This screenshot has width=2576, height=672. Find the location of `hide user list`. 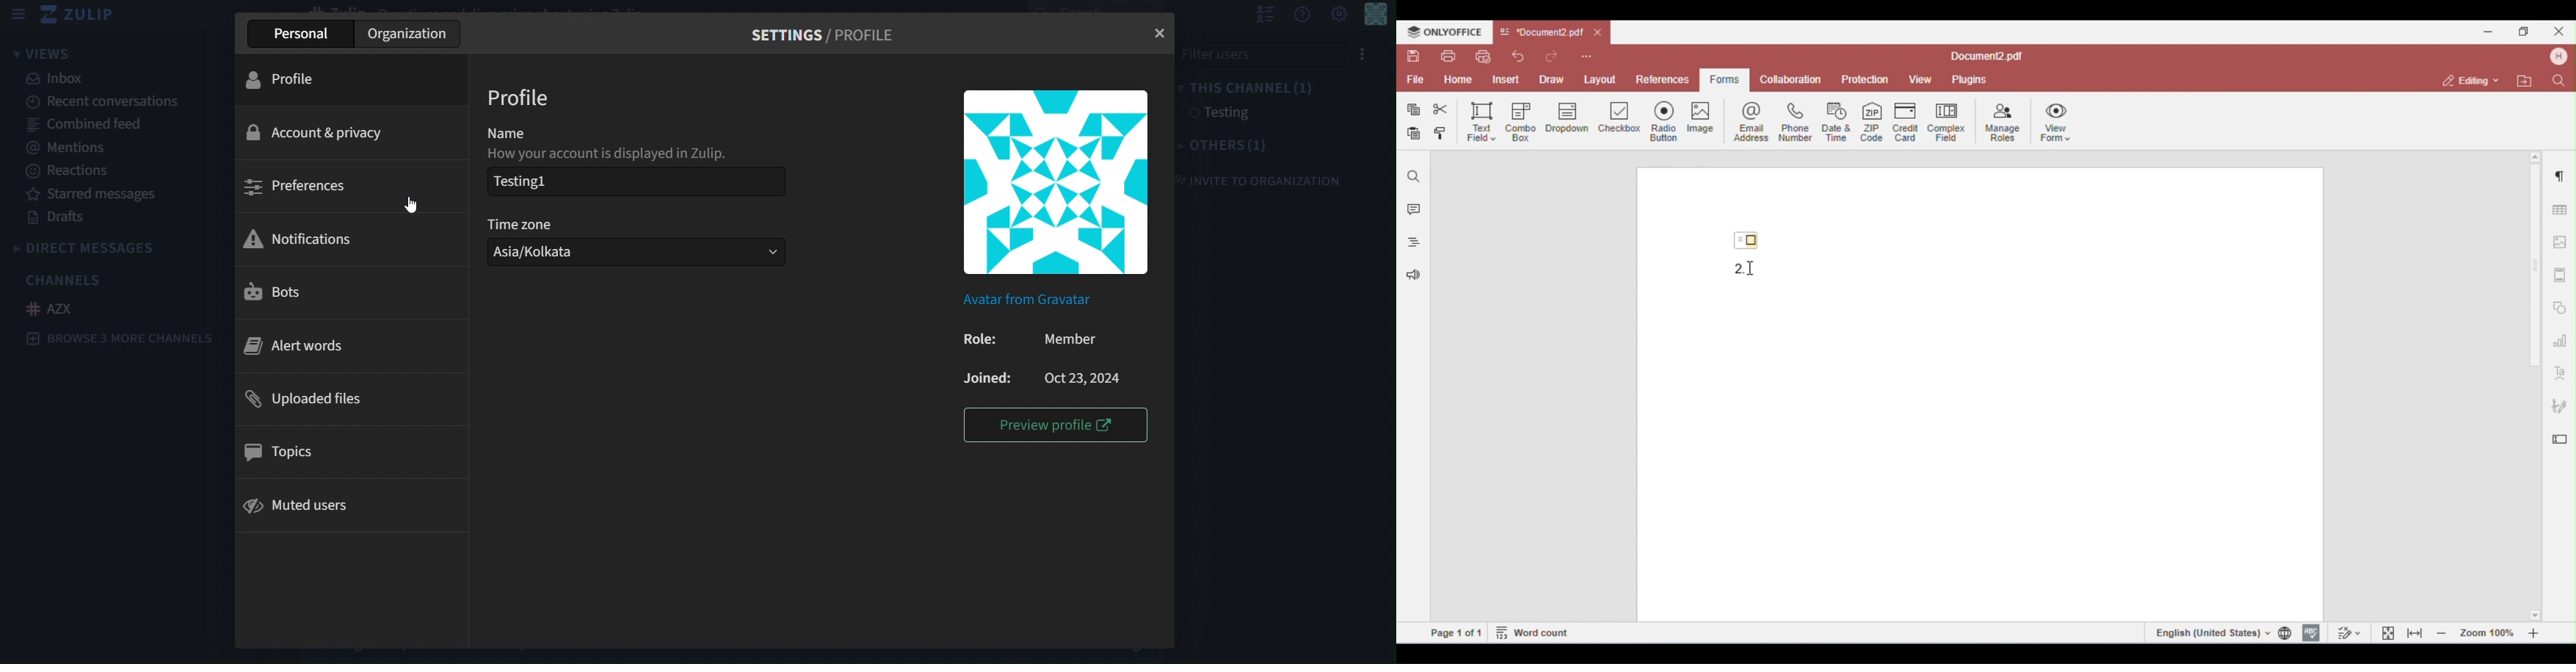

hide user list is located at coordinates (1260, 15).